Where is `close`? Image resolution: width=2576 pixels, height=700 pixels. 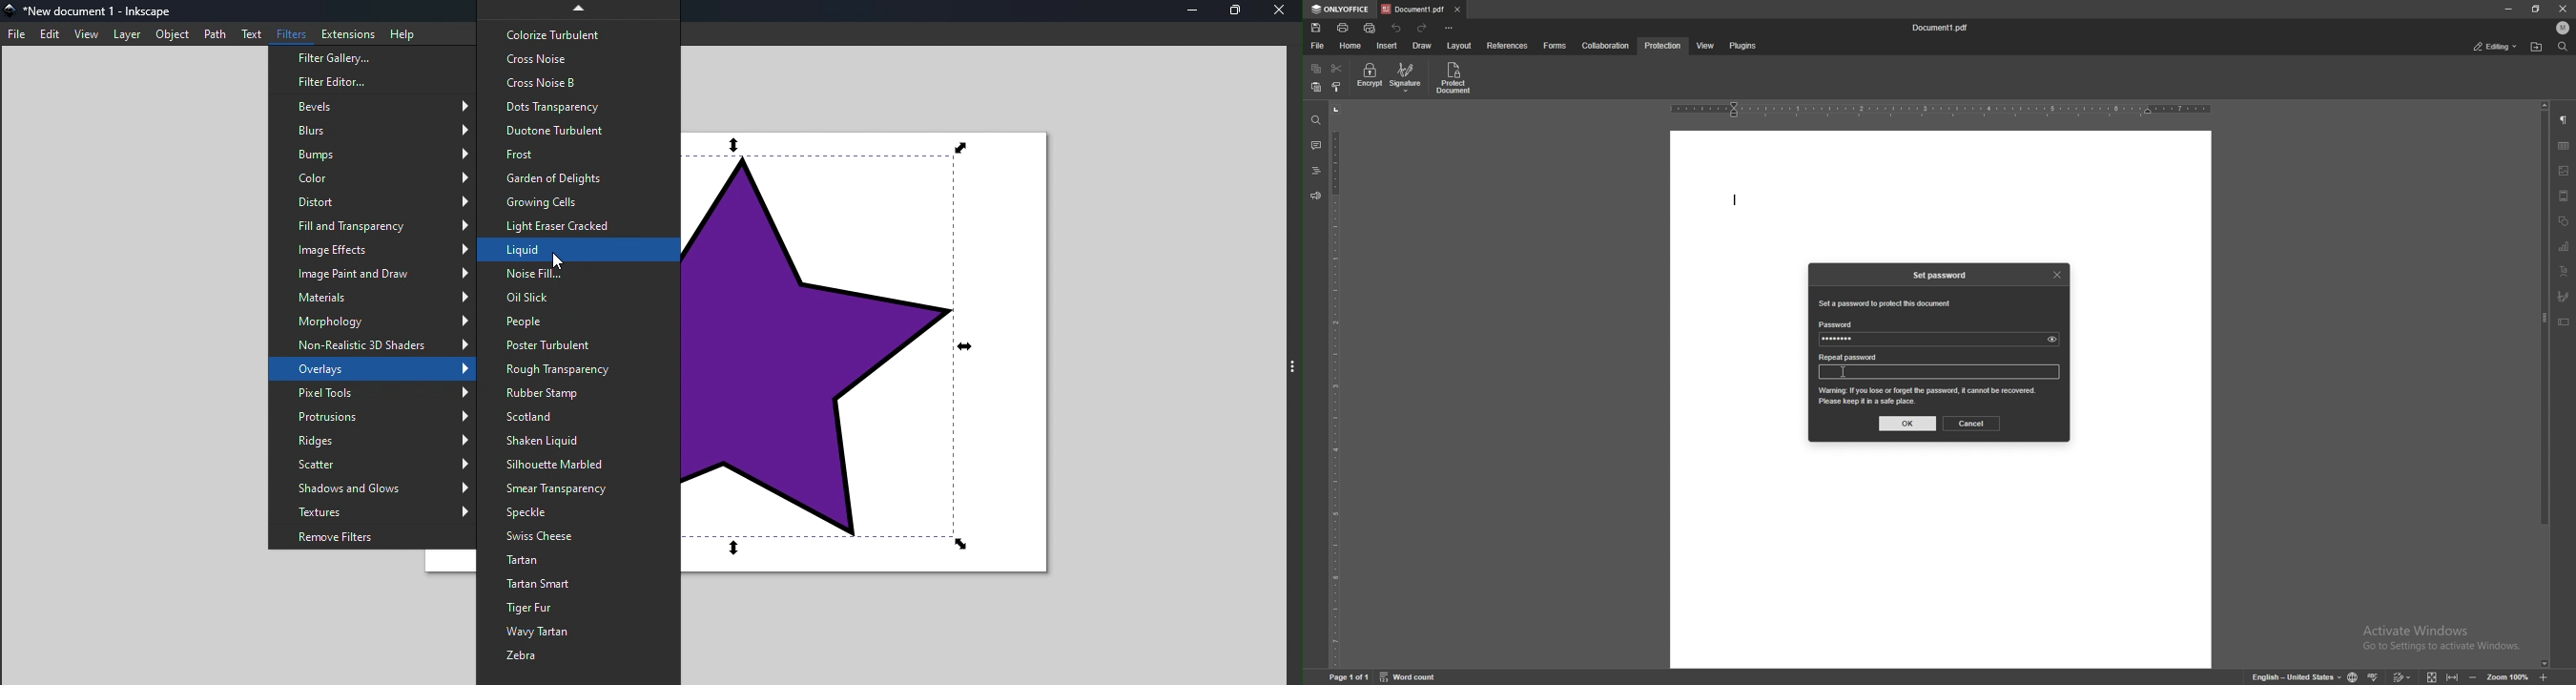
close is located at coordinates (2057, 273).